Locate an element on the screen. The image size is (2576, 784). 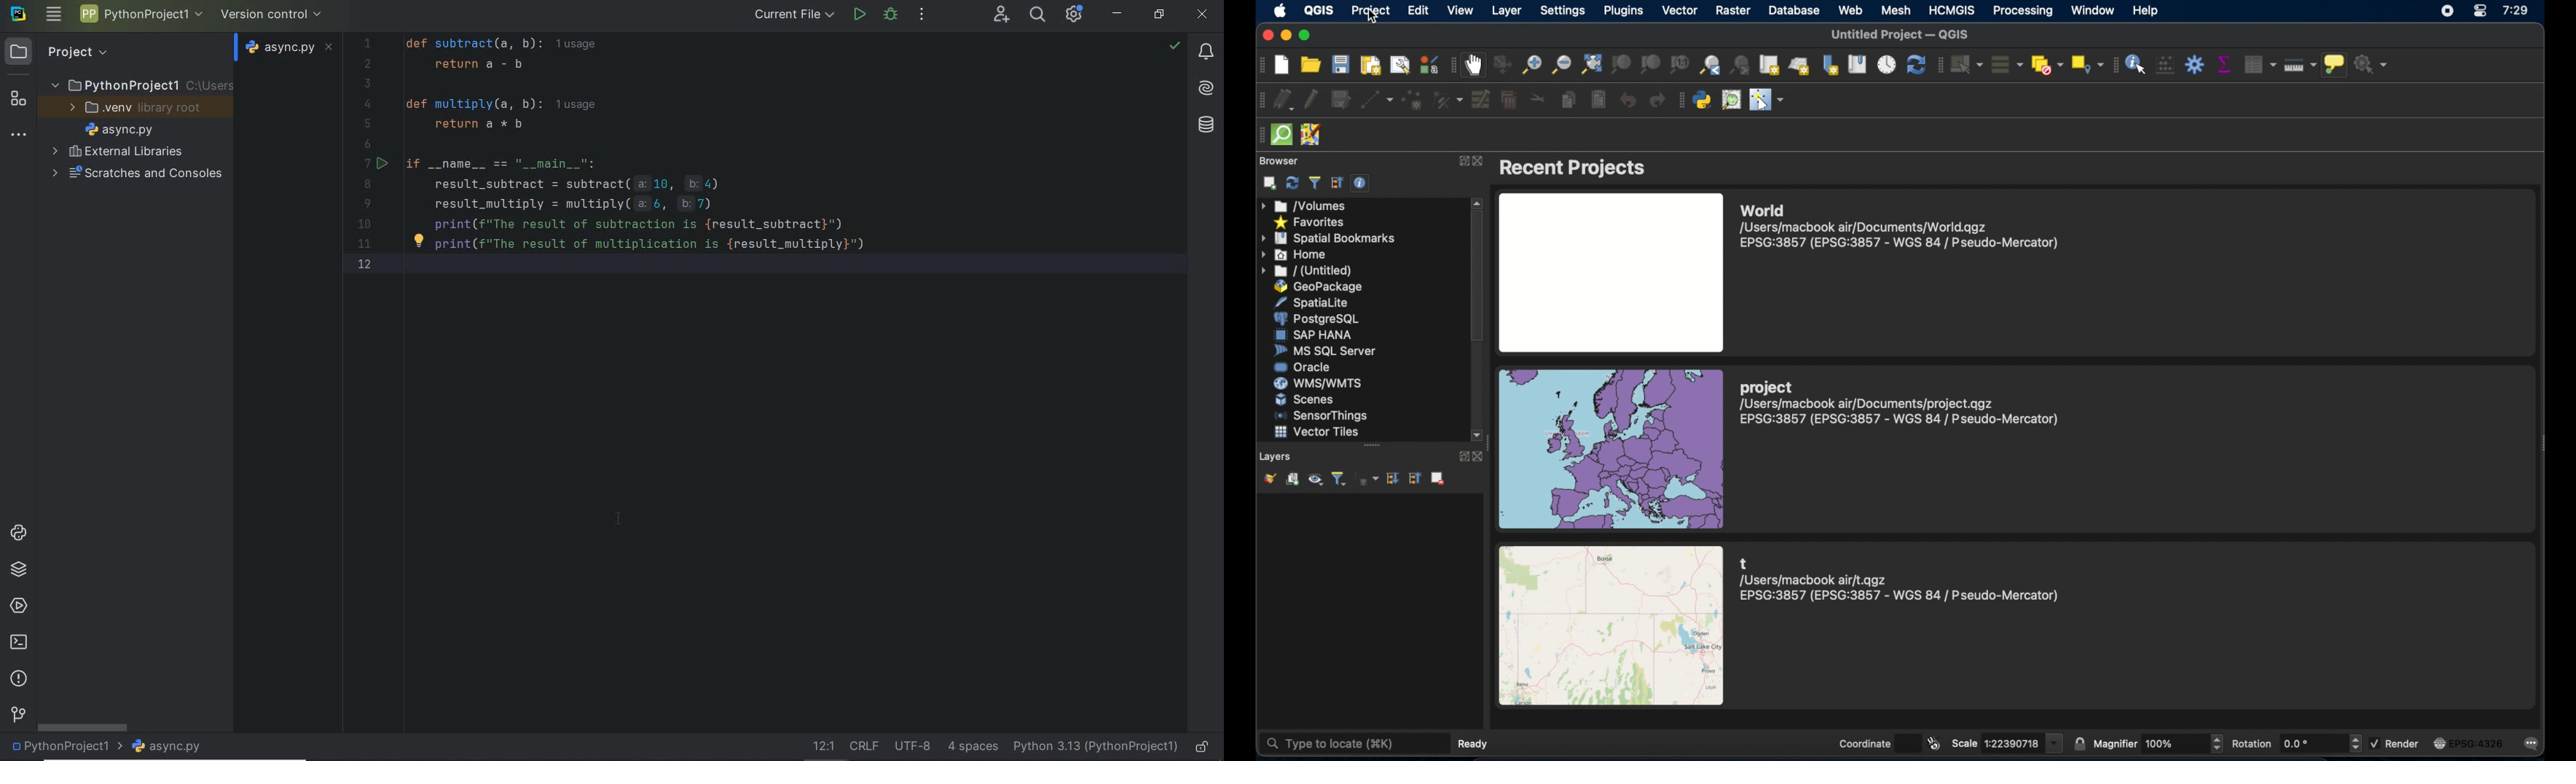
magnifier is located at coordinates (2116, 744).